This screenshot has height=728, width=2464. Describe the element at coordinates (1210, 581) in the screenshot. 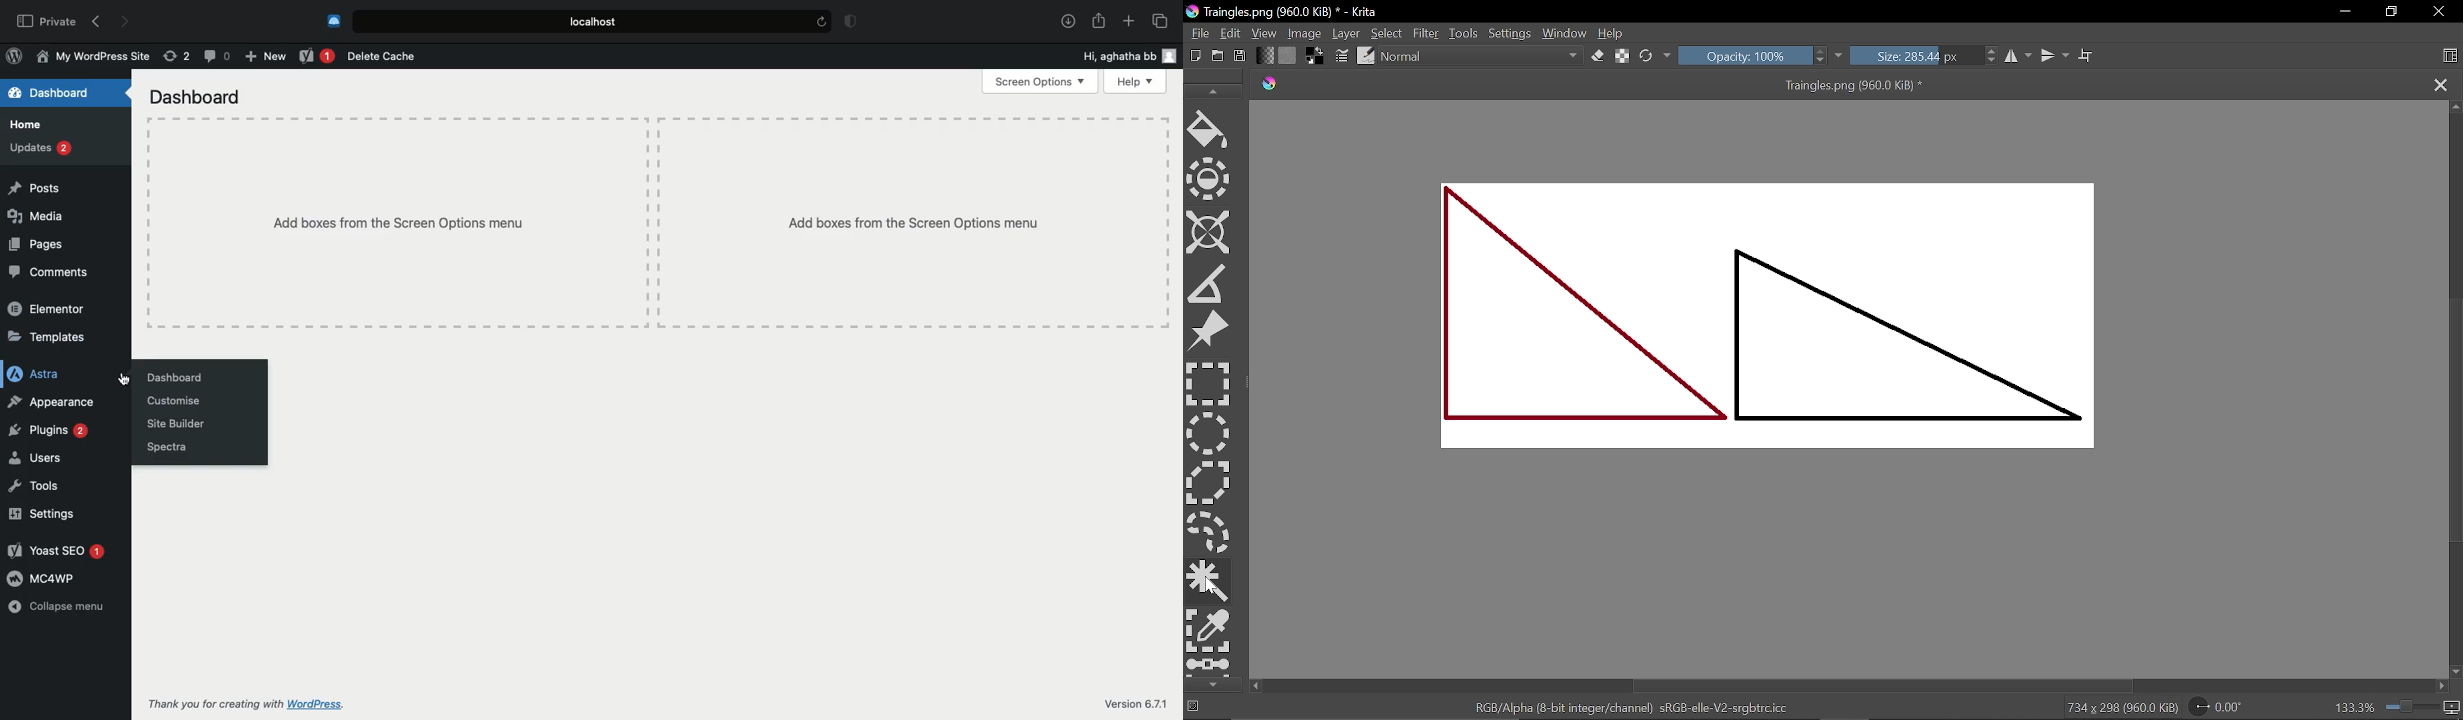

I see `Contagious selection tool` at that location.